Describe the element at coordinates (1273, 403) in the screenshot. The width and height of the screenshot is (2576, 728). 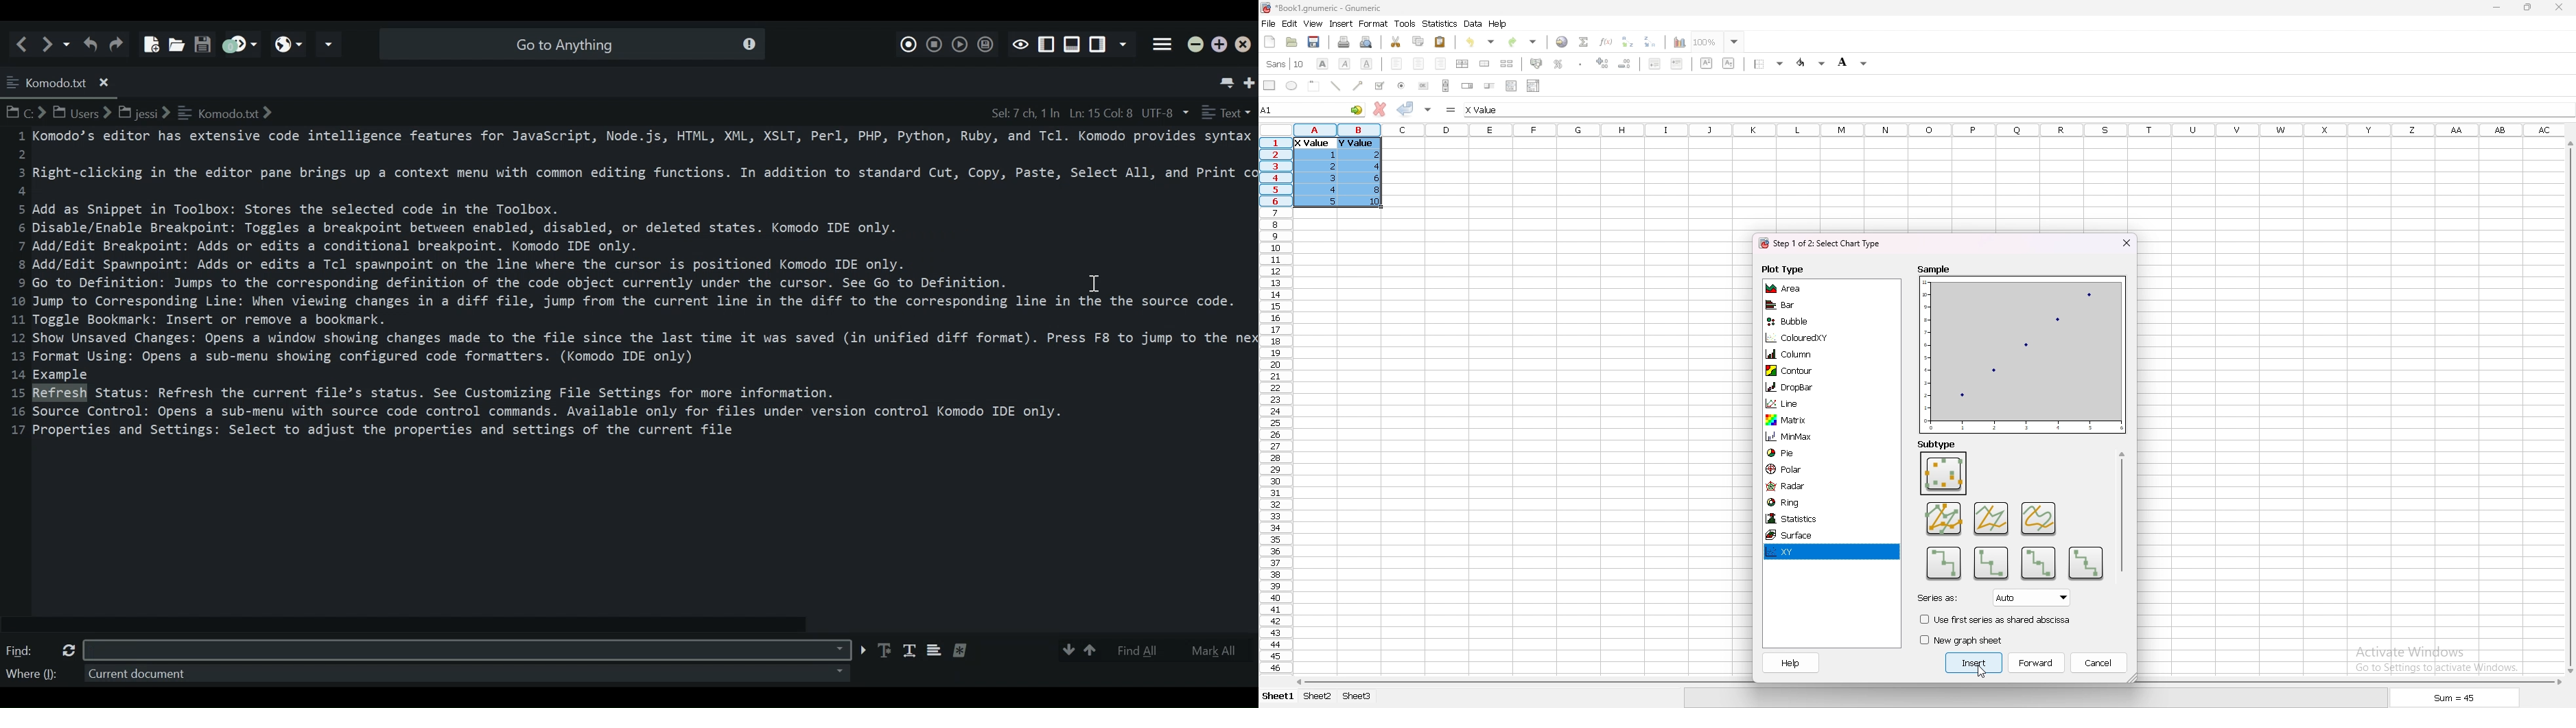
I see `rows` at that location.